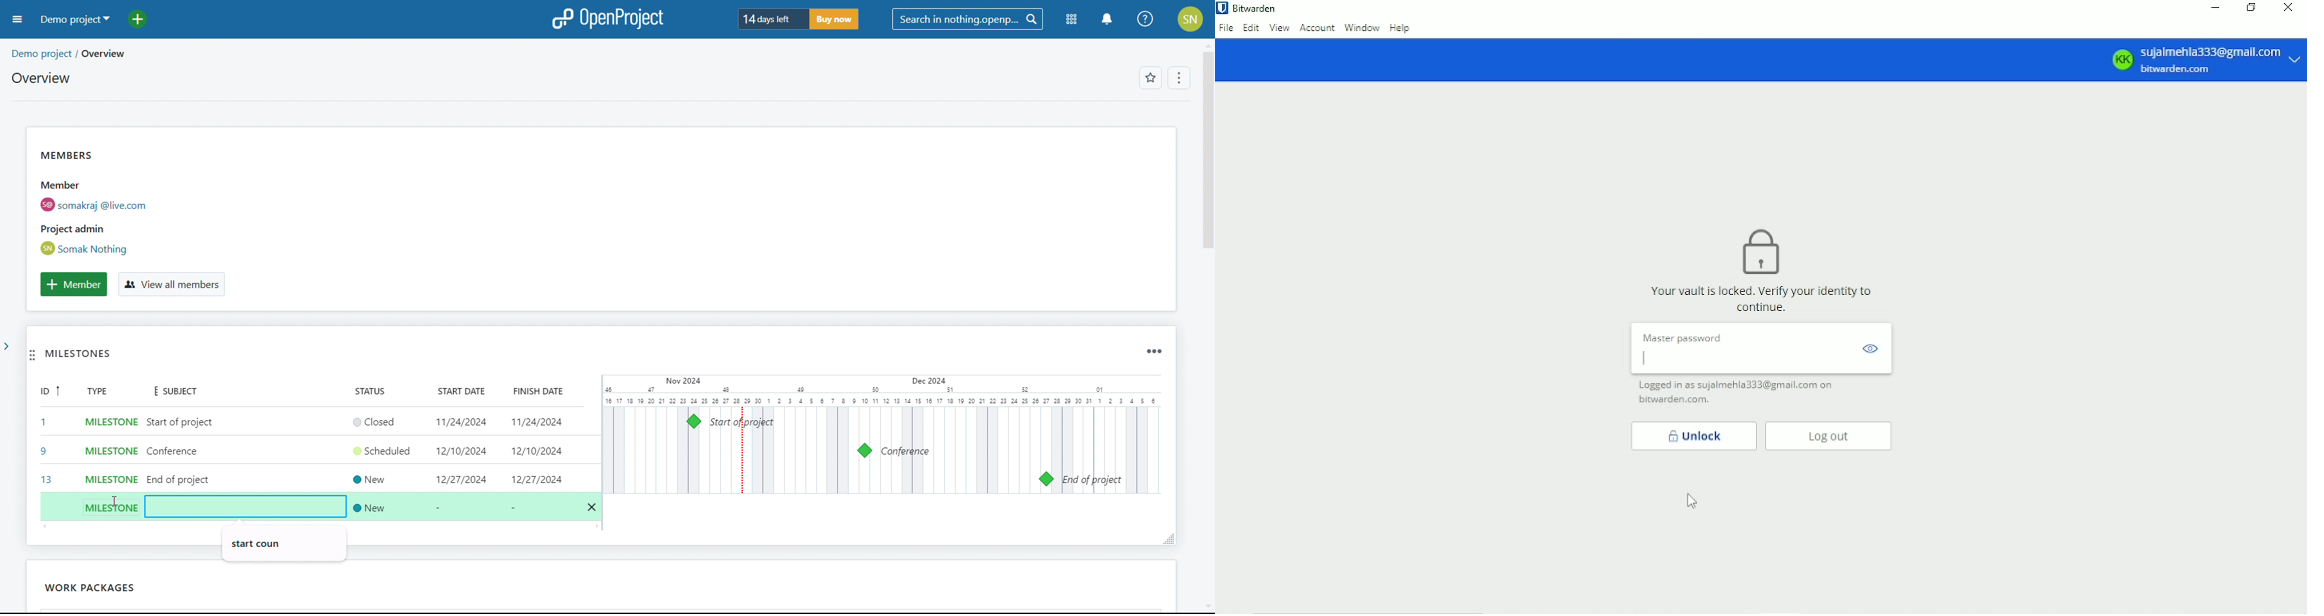  Describe the element at coordinates (967, 20) in the screenshot. I see `search` at that location.